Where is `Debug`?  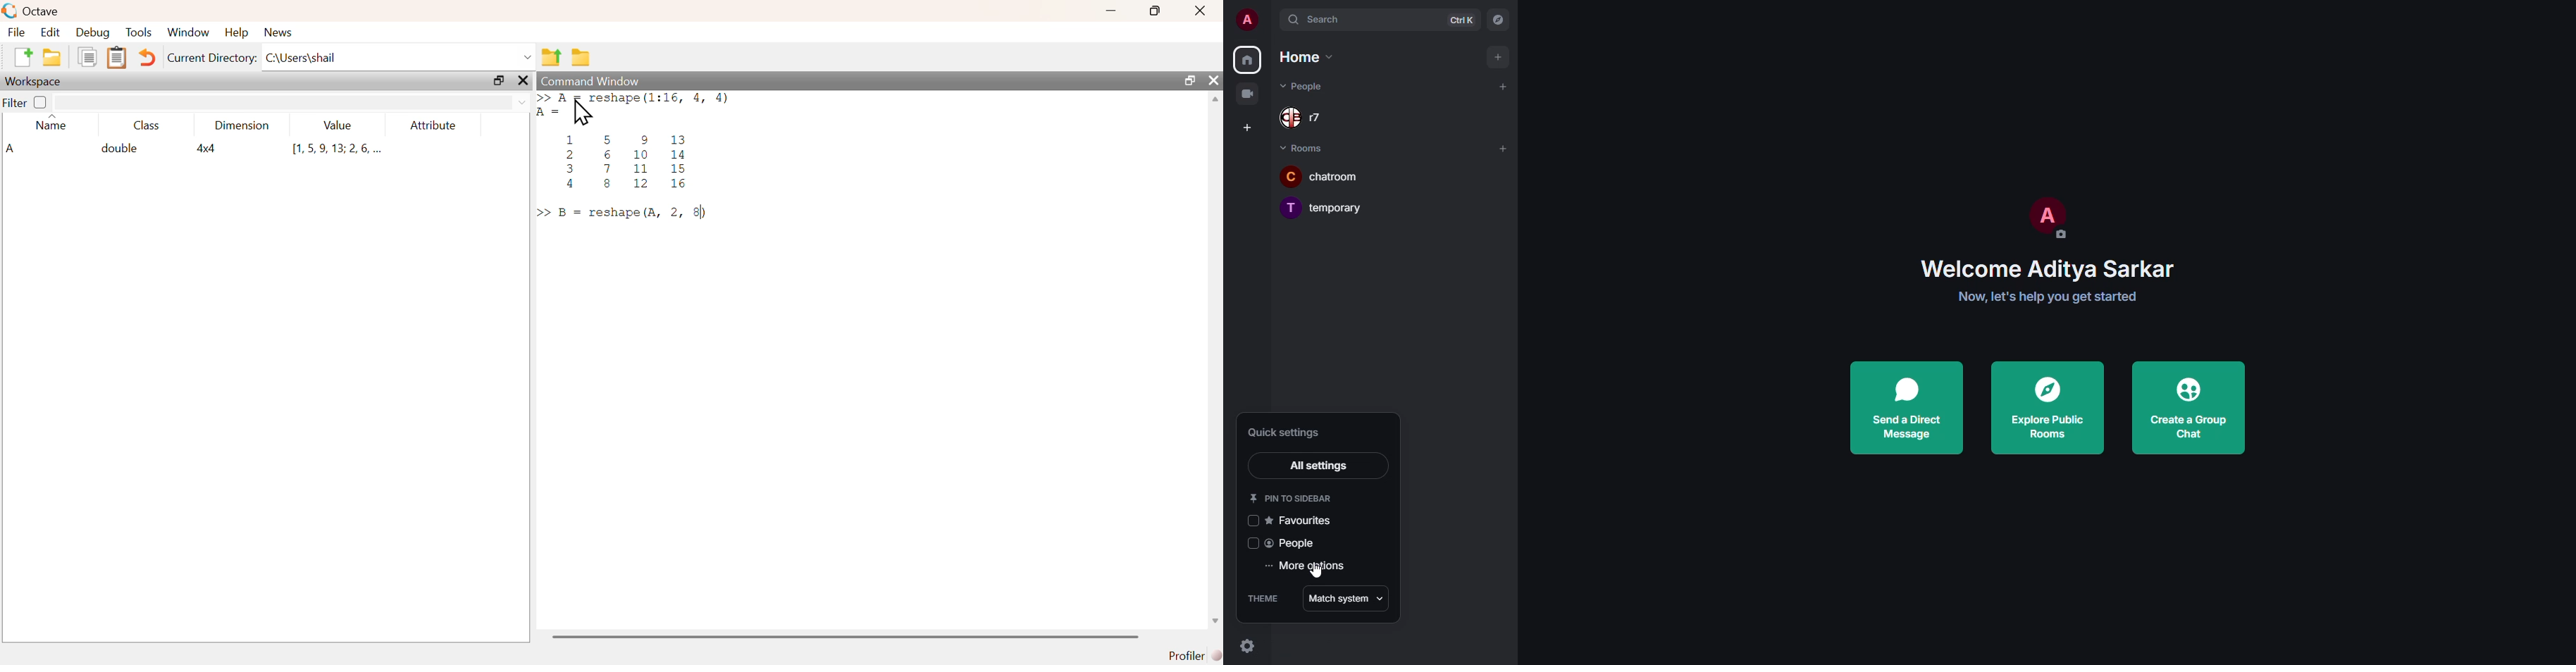 Debug is located at coordinates (92, 32).